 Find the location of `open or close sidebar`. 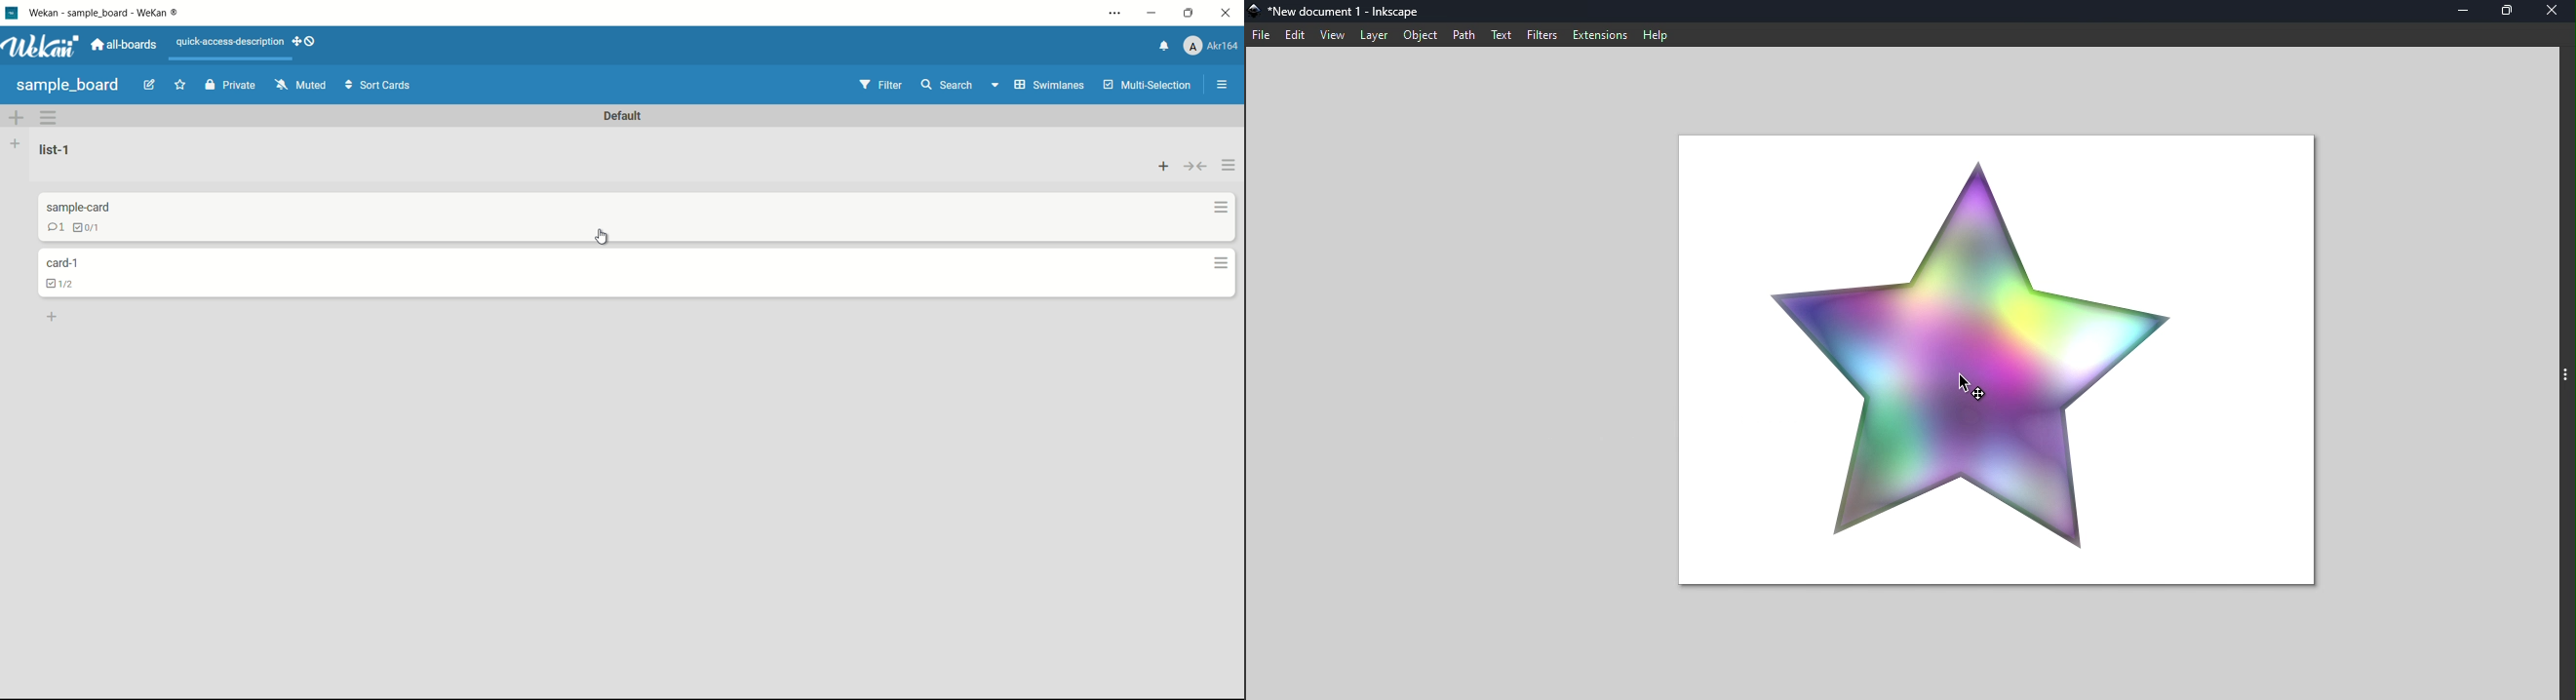

open or close sidebar is located at coordinates (1222, 85).